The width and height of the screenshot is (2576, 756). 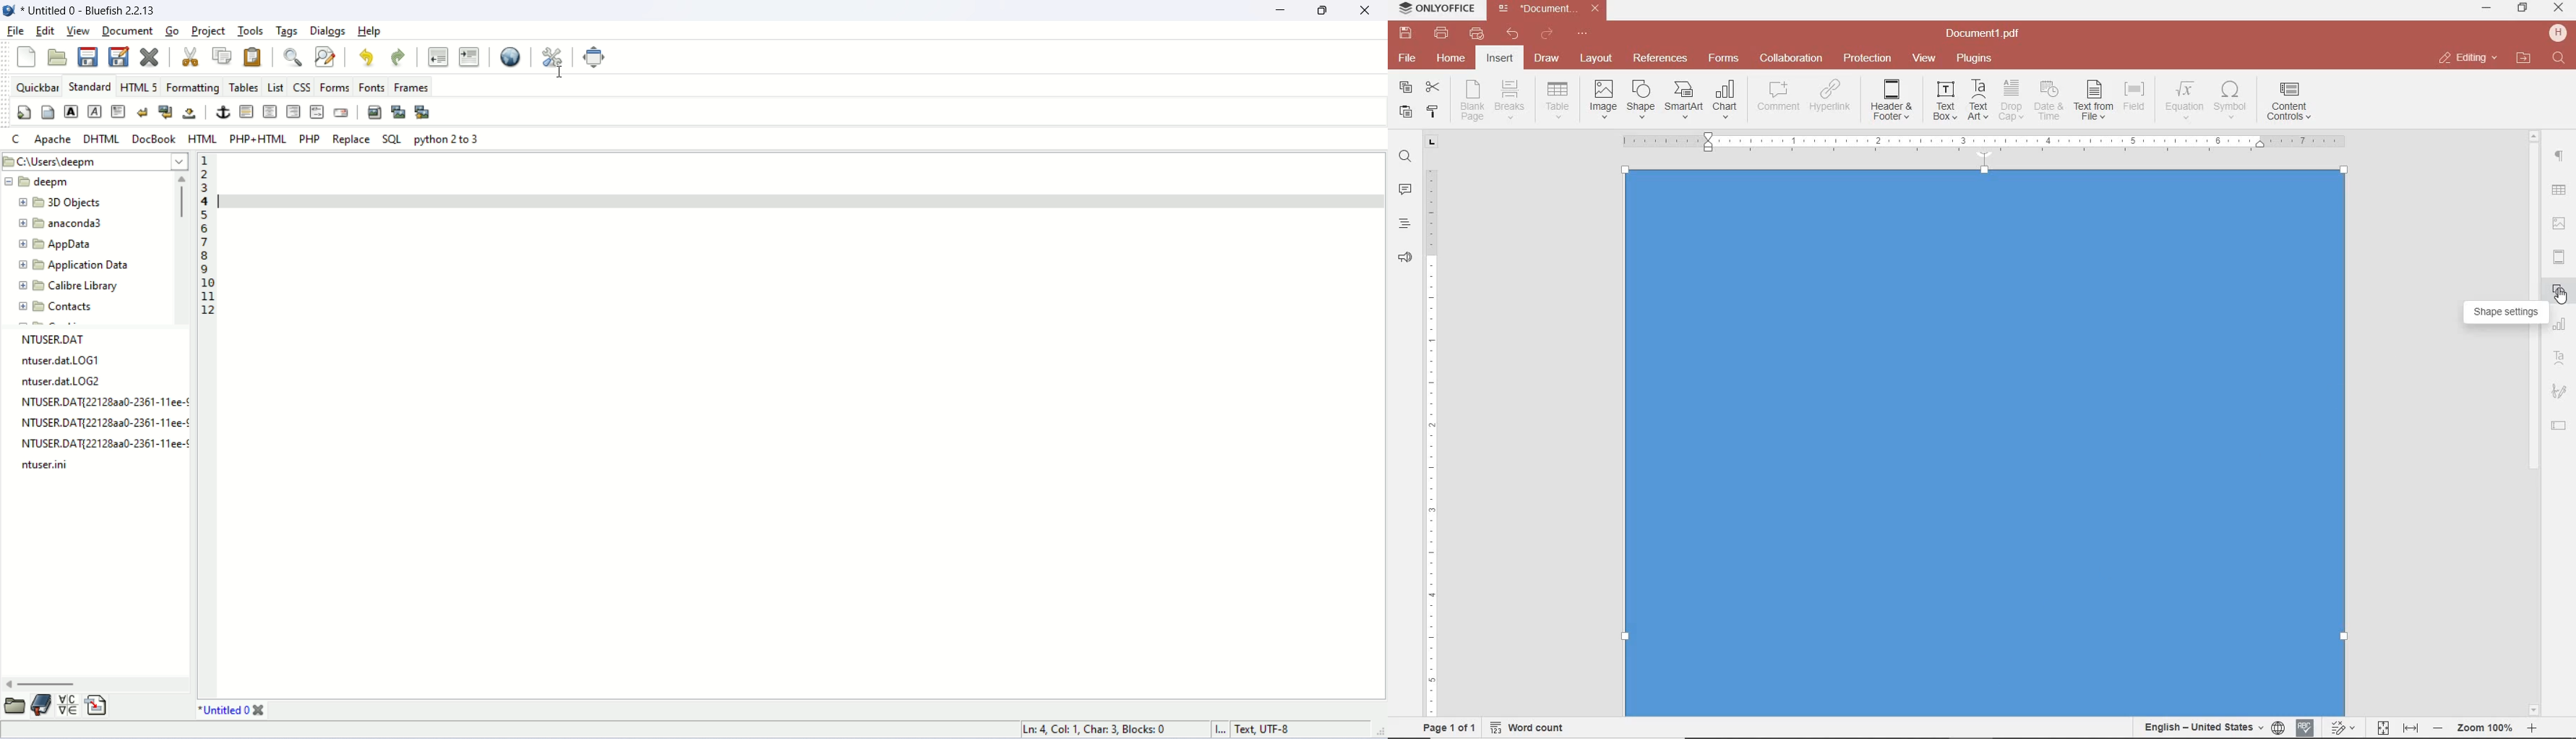 What do you see at coordinates (87, 56) in the screenshot?
I see `save current file` at bounding box center [87, 56].